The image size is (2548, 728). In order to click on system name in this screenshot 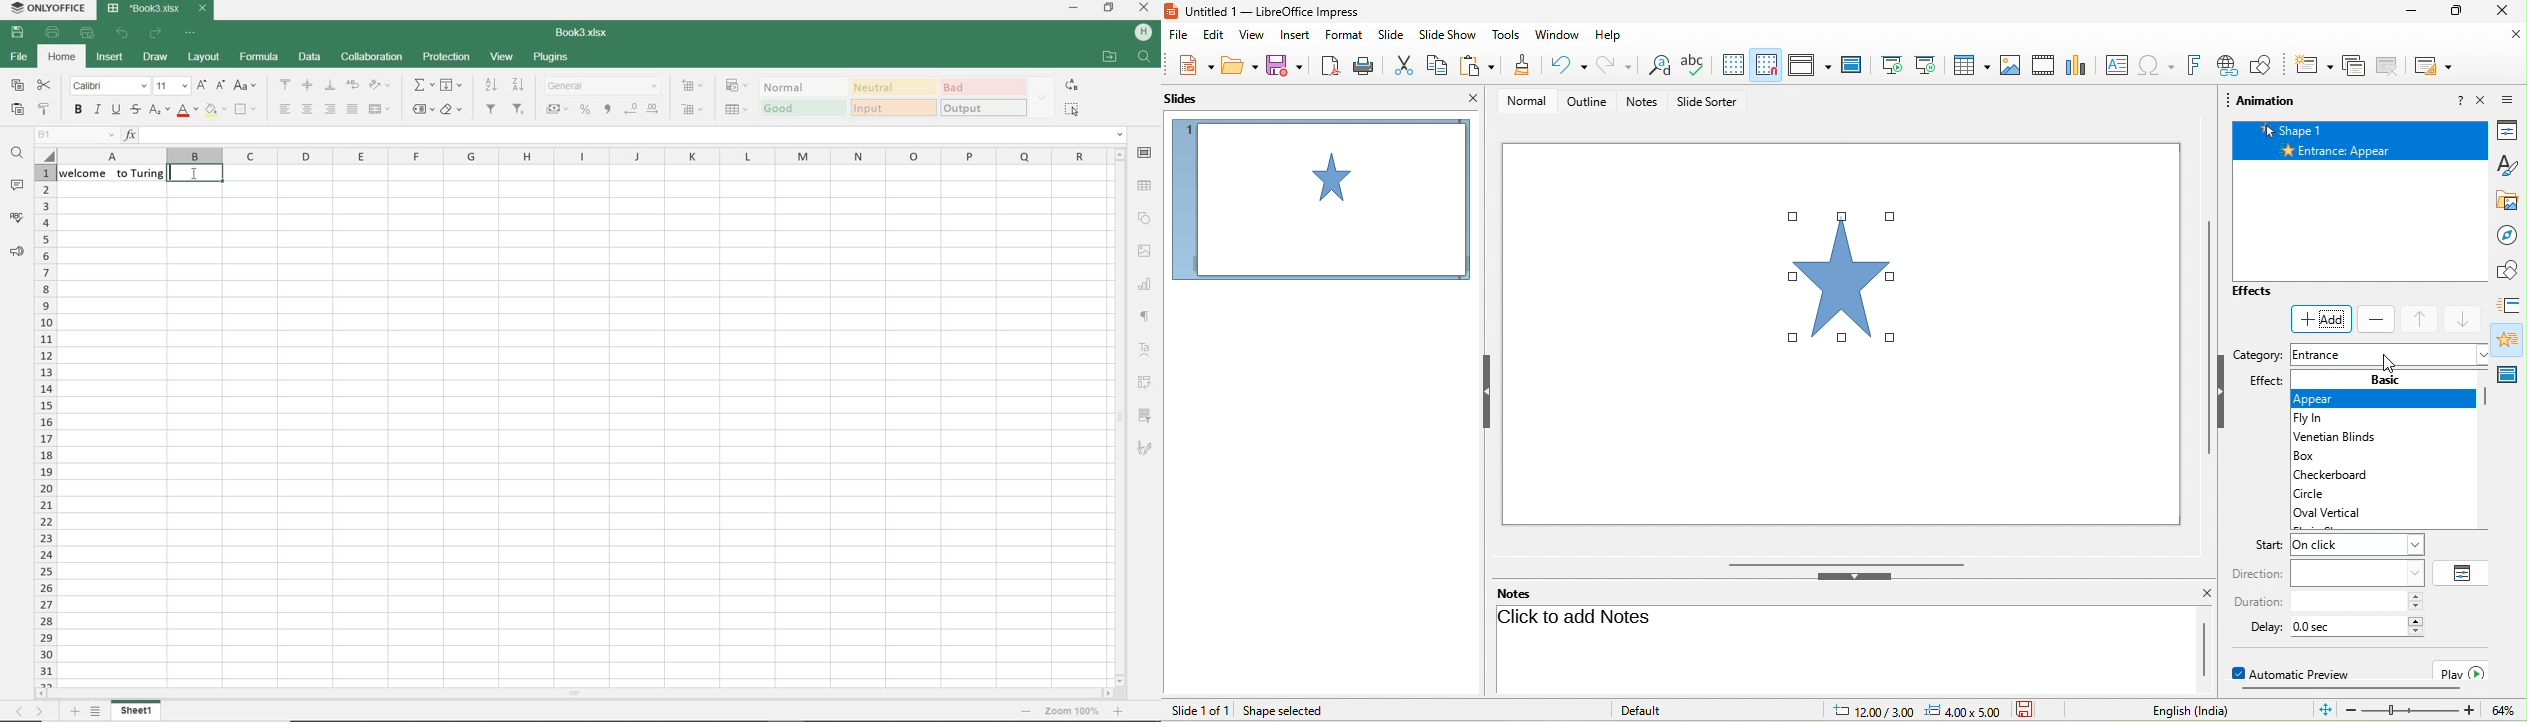, I will do `click(46, 9)`.